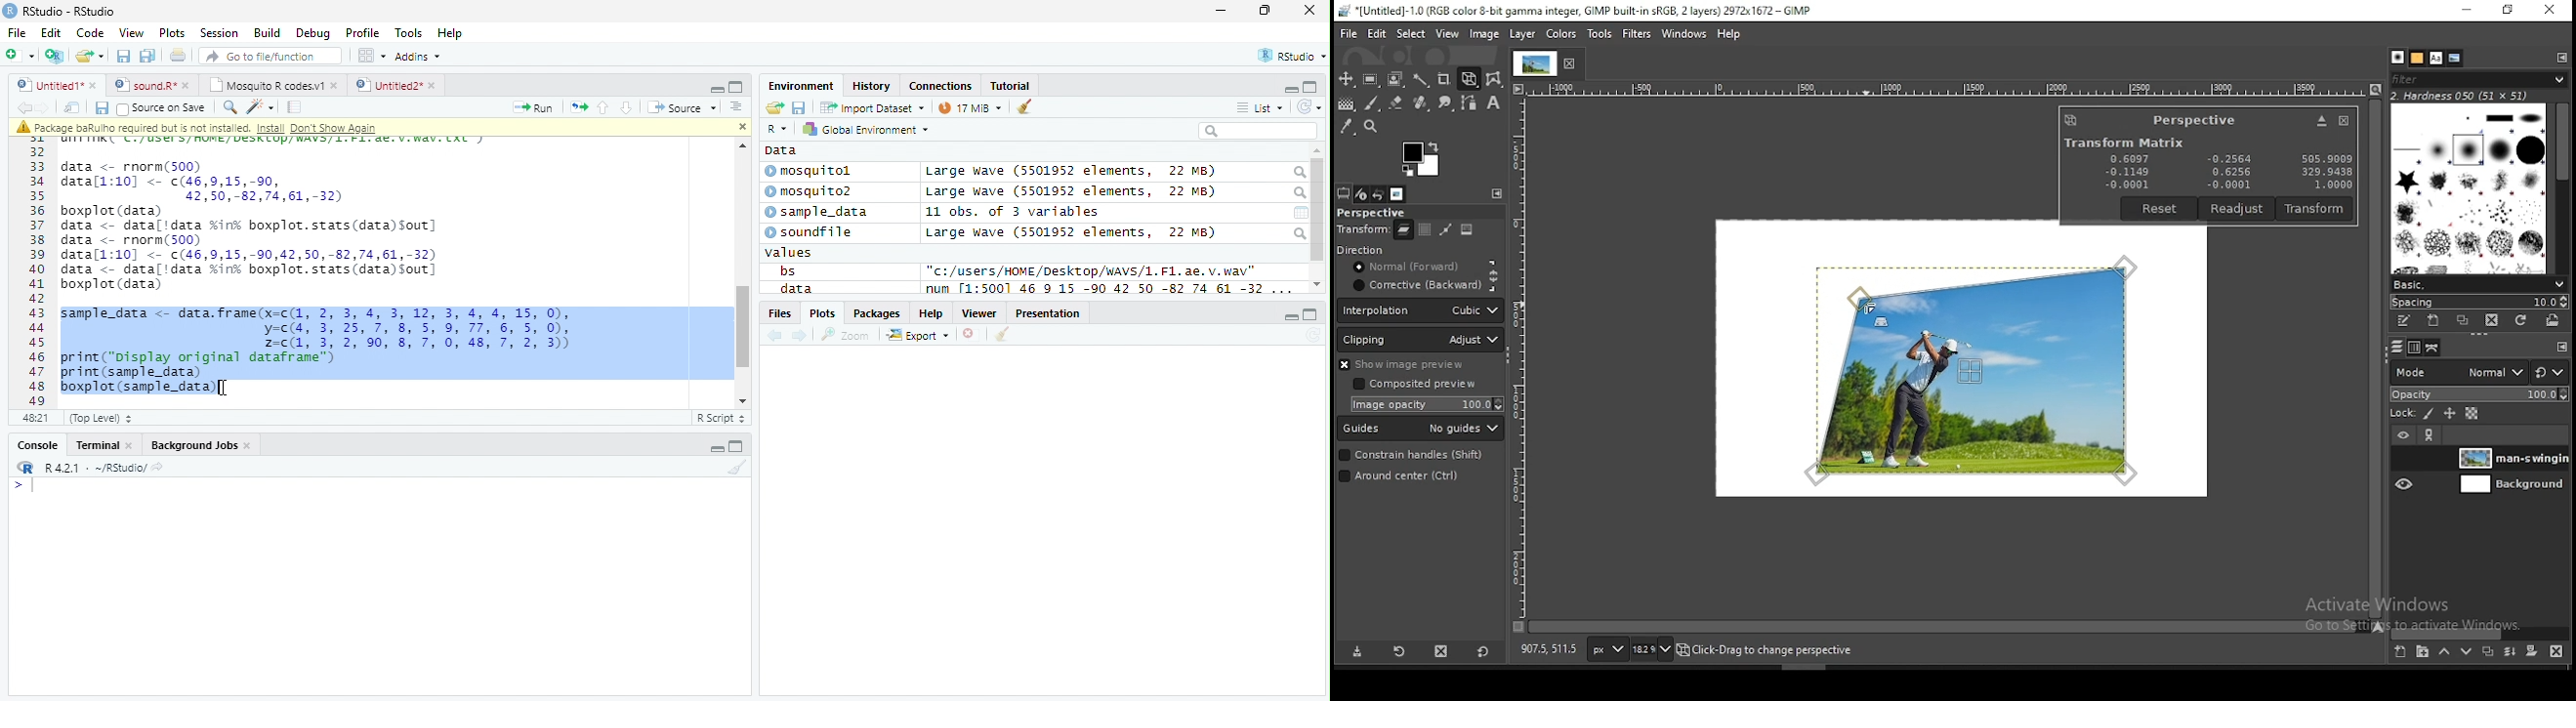 The width and height of the screenshot is (2576, 728). I want to click on perspective, so click(2195, 120).